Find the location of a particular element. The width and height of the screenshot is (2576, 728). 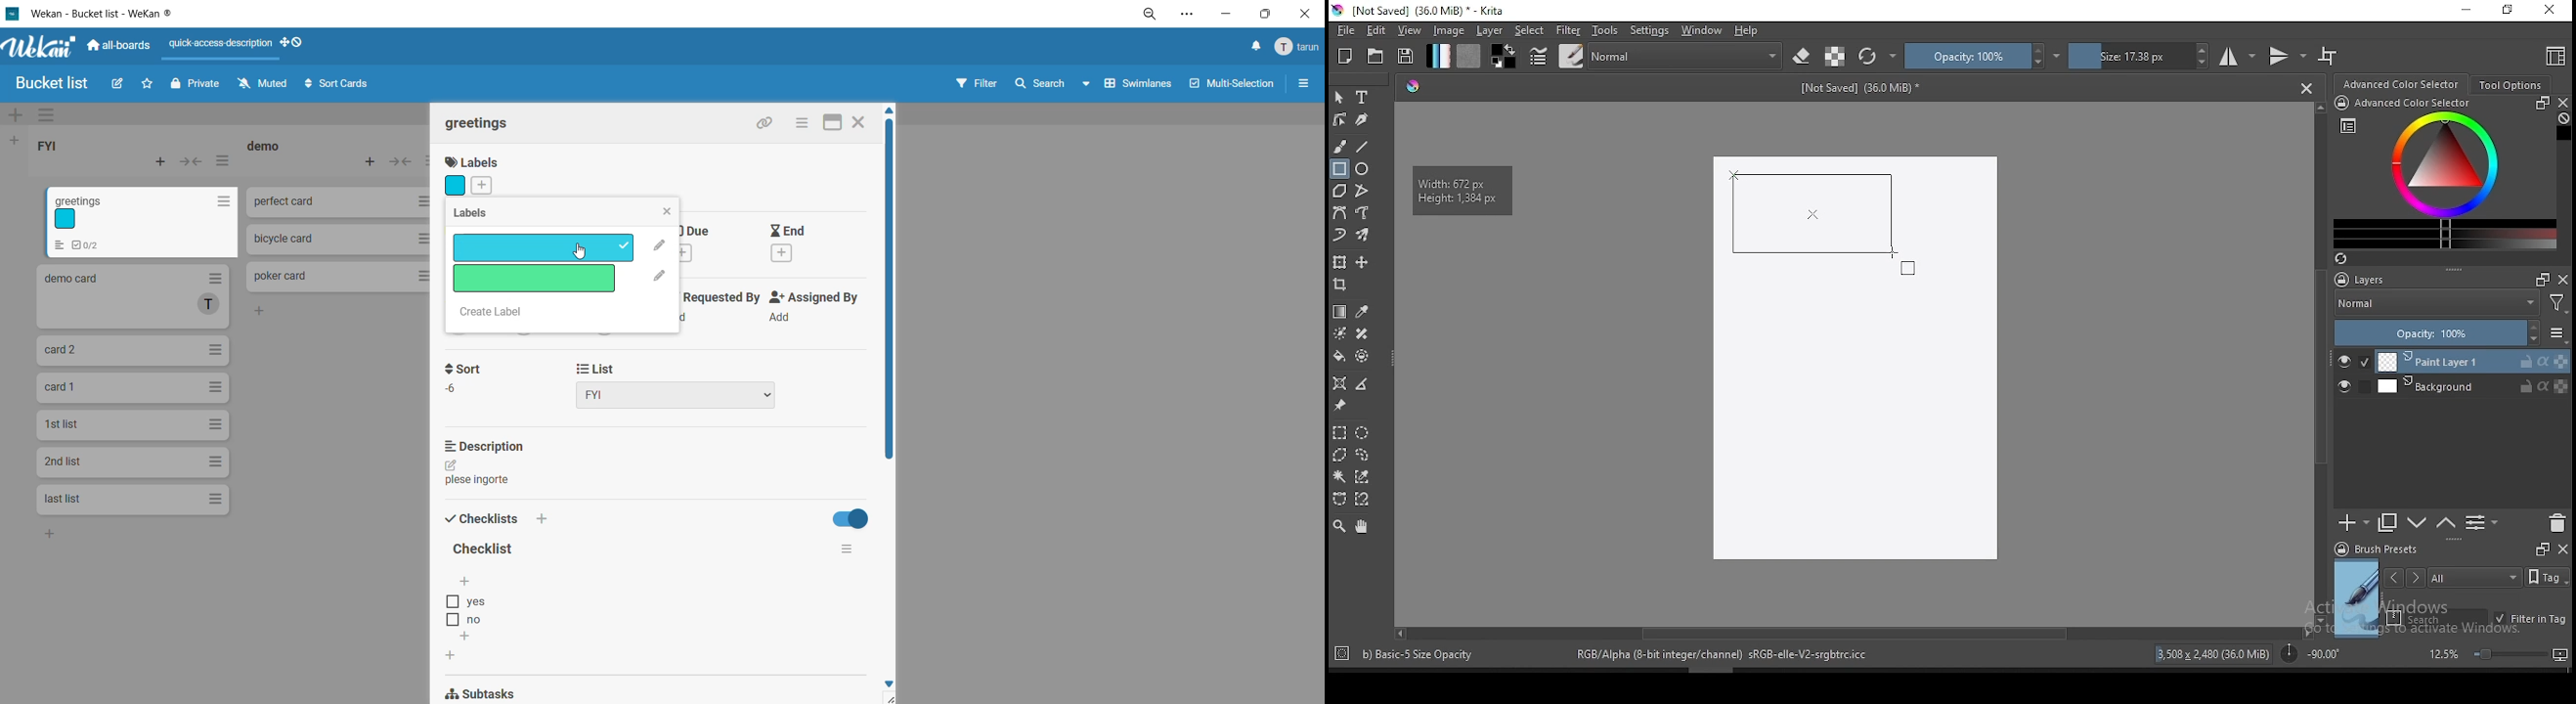

colors is located at coordinates (1504, 56).